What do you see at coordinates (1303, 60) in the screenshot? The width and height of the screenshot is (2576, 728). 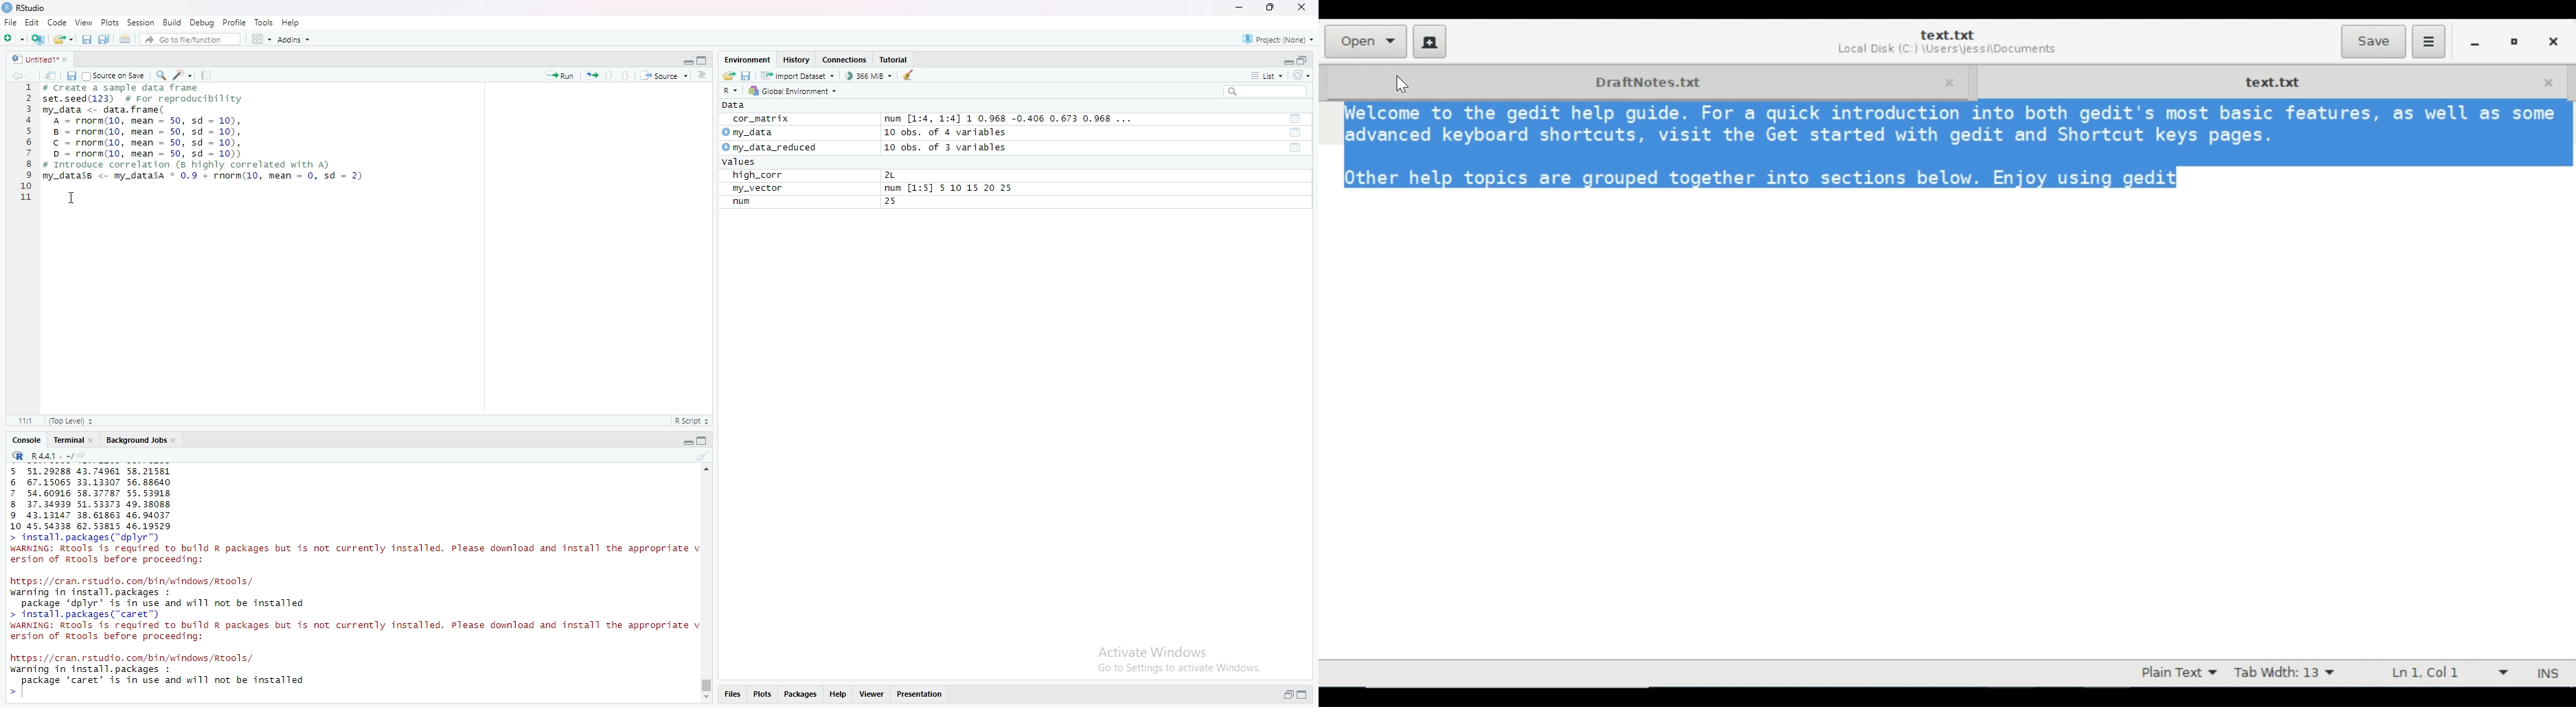 I see `open in separate window` at bounding box center [1303, 60].